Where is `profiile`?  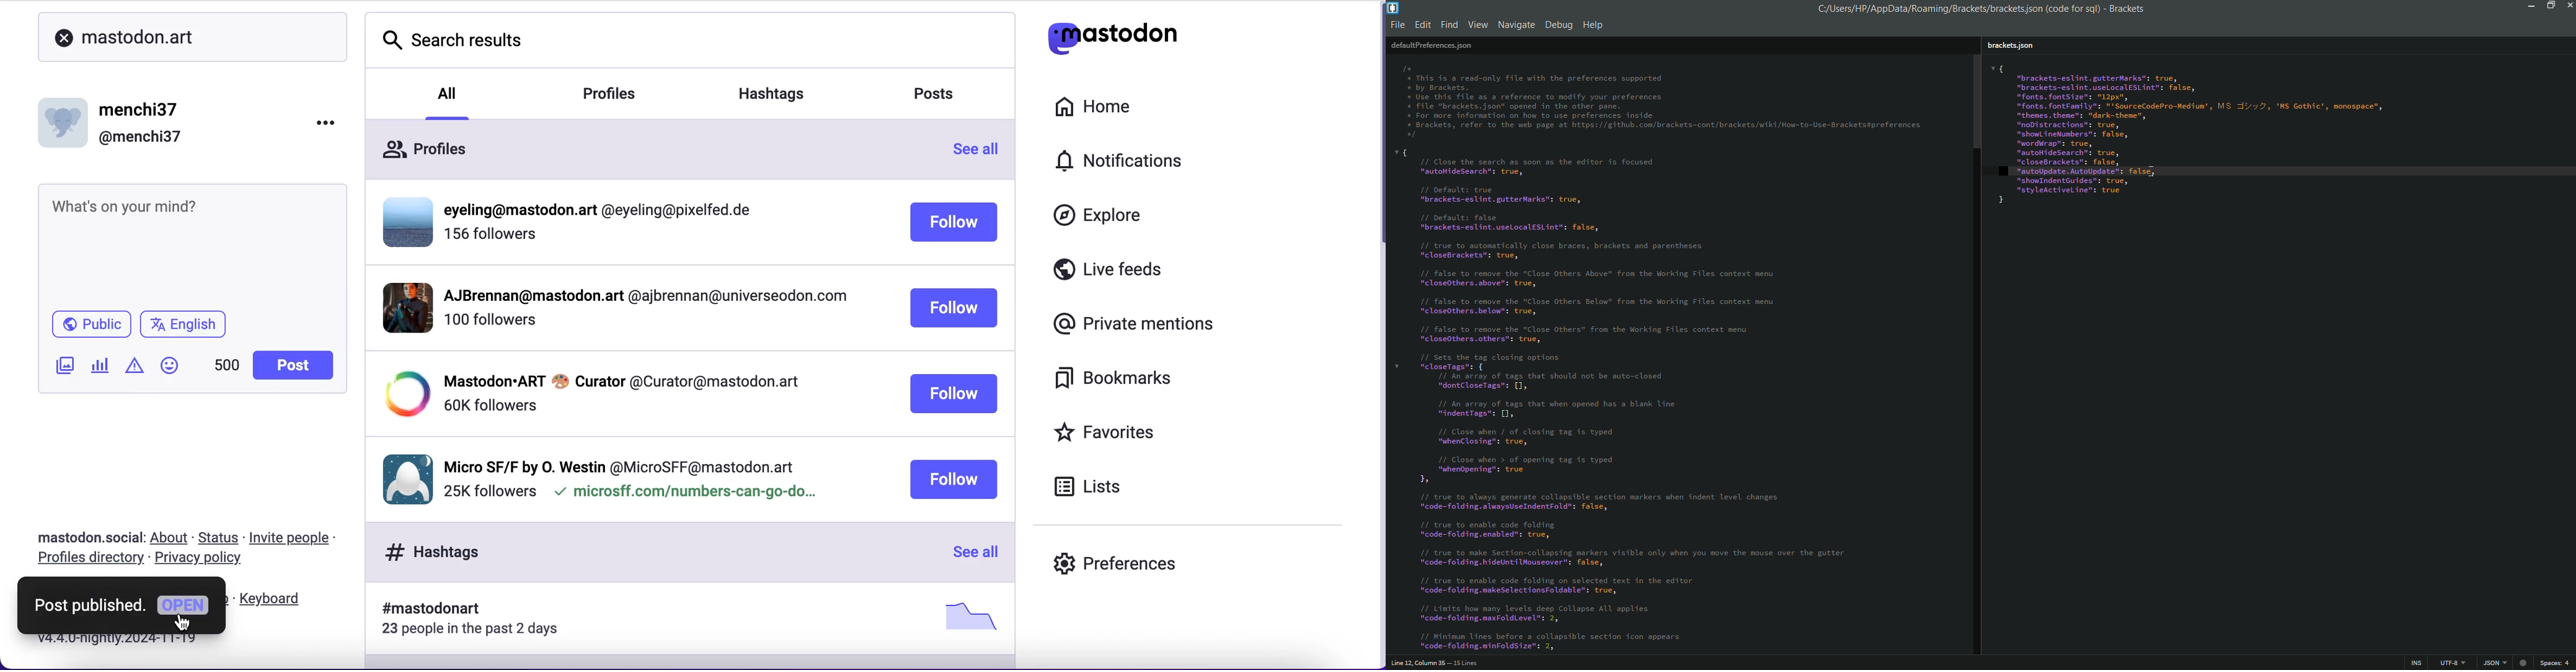 profiile is located at coordinates (604, 211).